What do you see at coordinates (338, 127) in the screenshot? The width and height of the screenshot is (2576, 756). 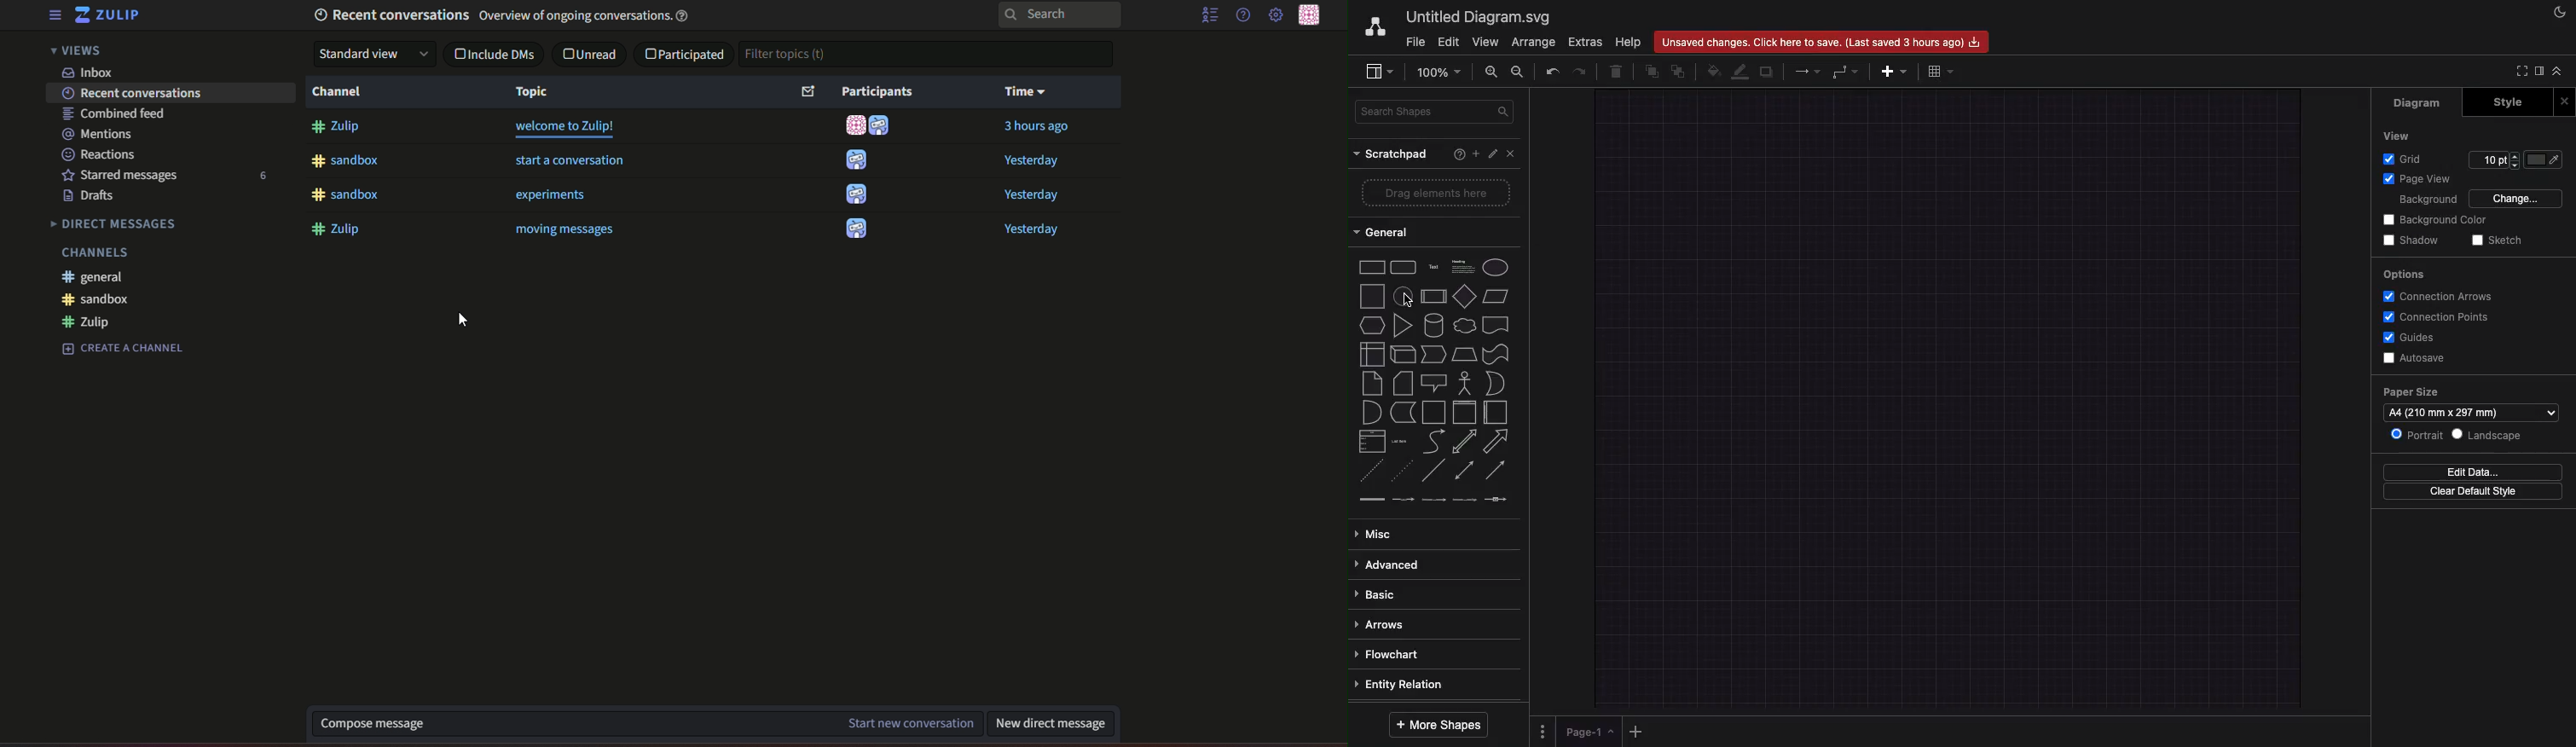 I see `#zulip` at bounding box center [338, 127].